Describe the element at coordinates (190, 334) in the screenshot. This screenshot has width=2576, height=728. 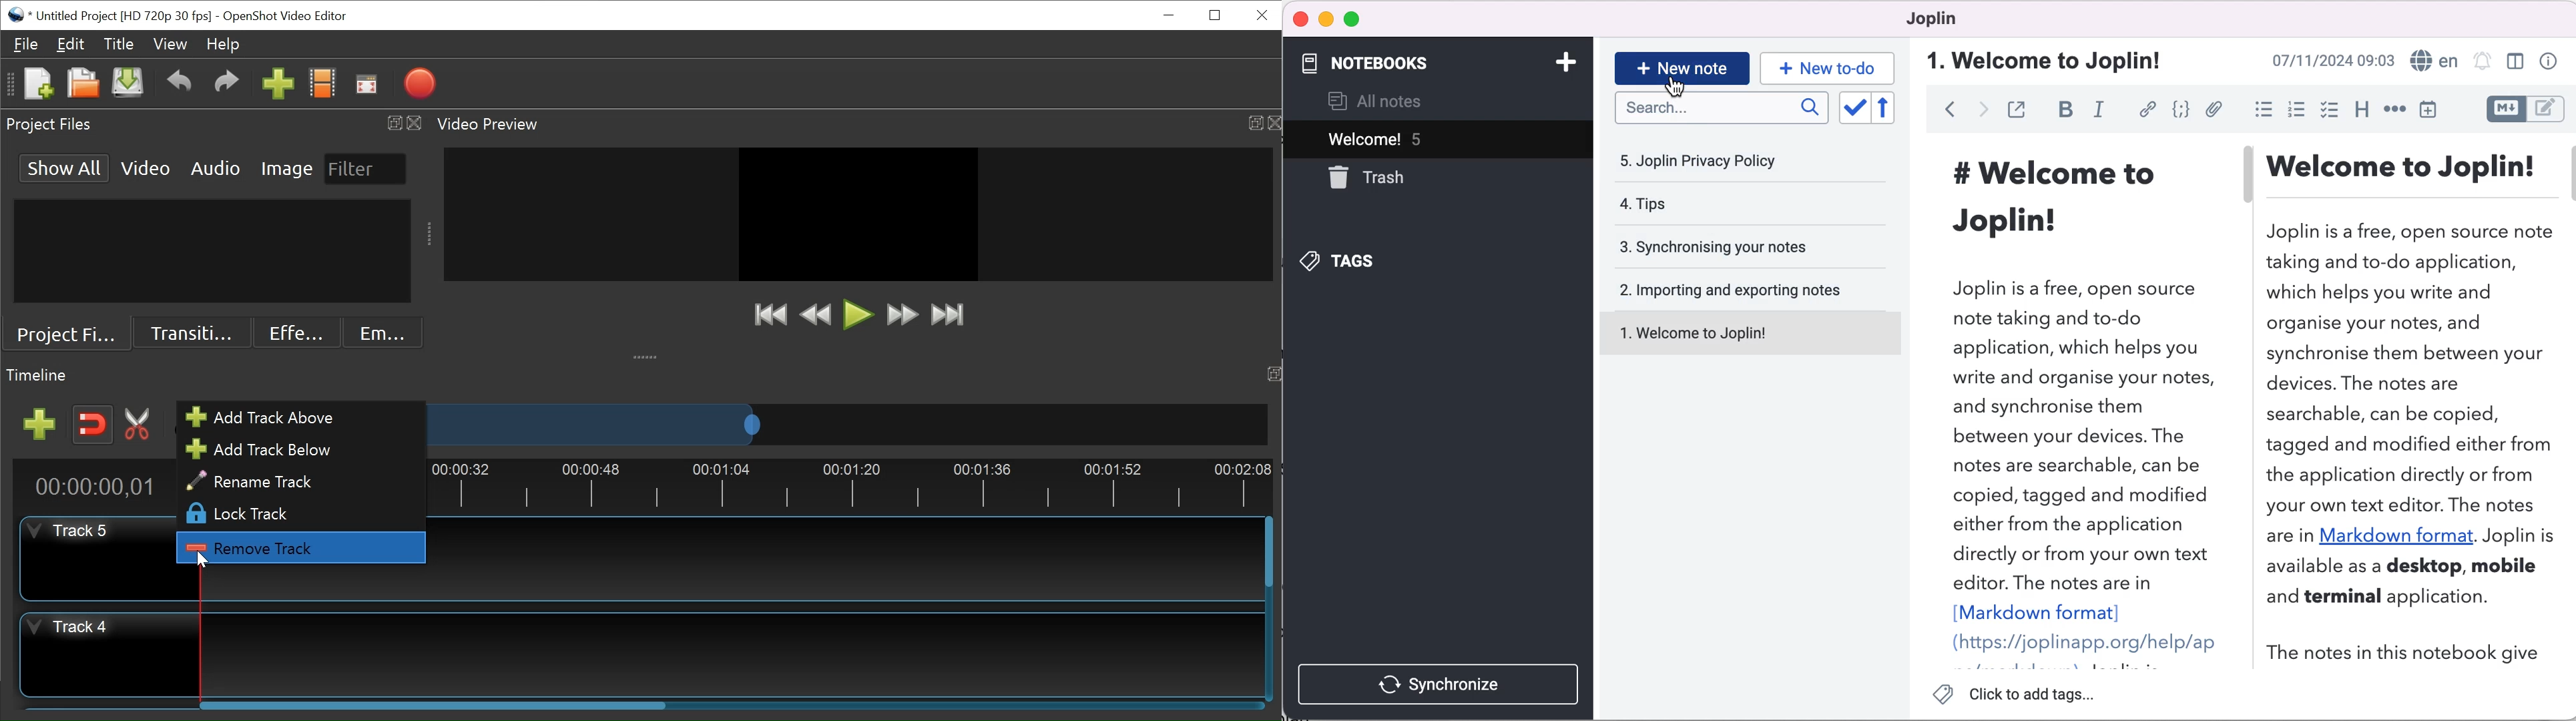
I see `Transition` at that location.